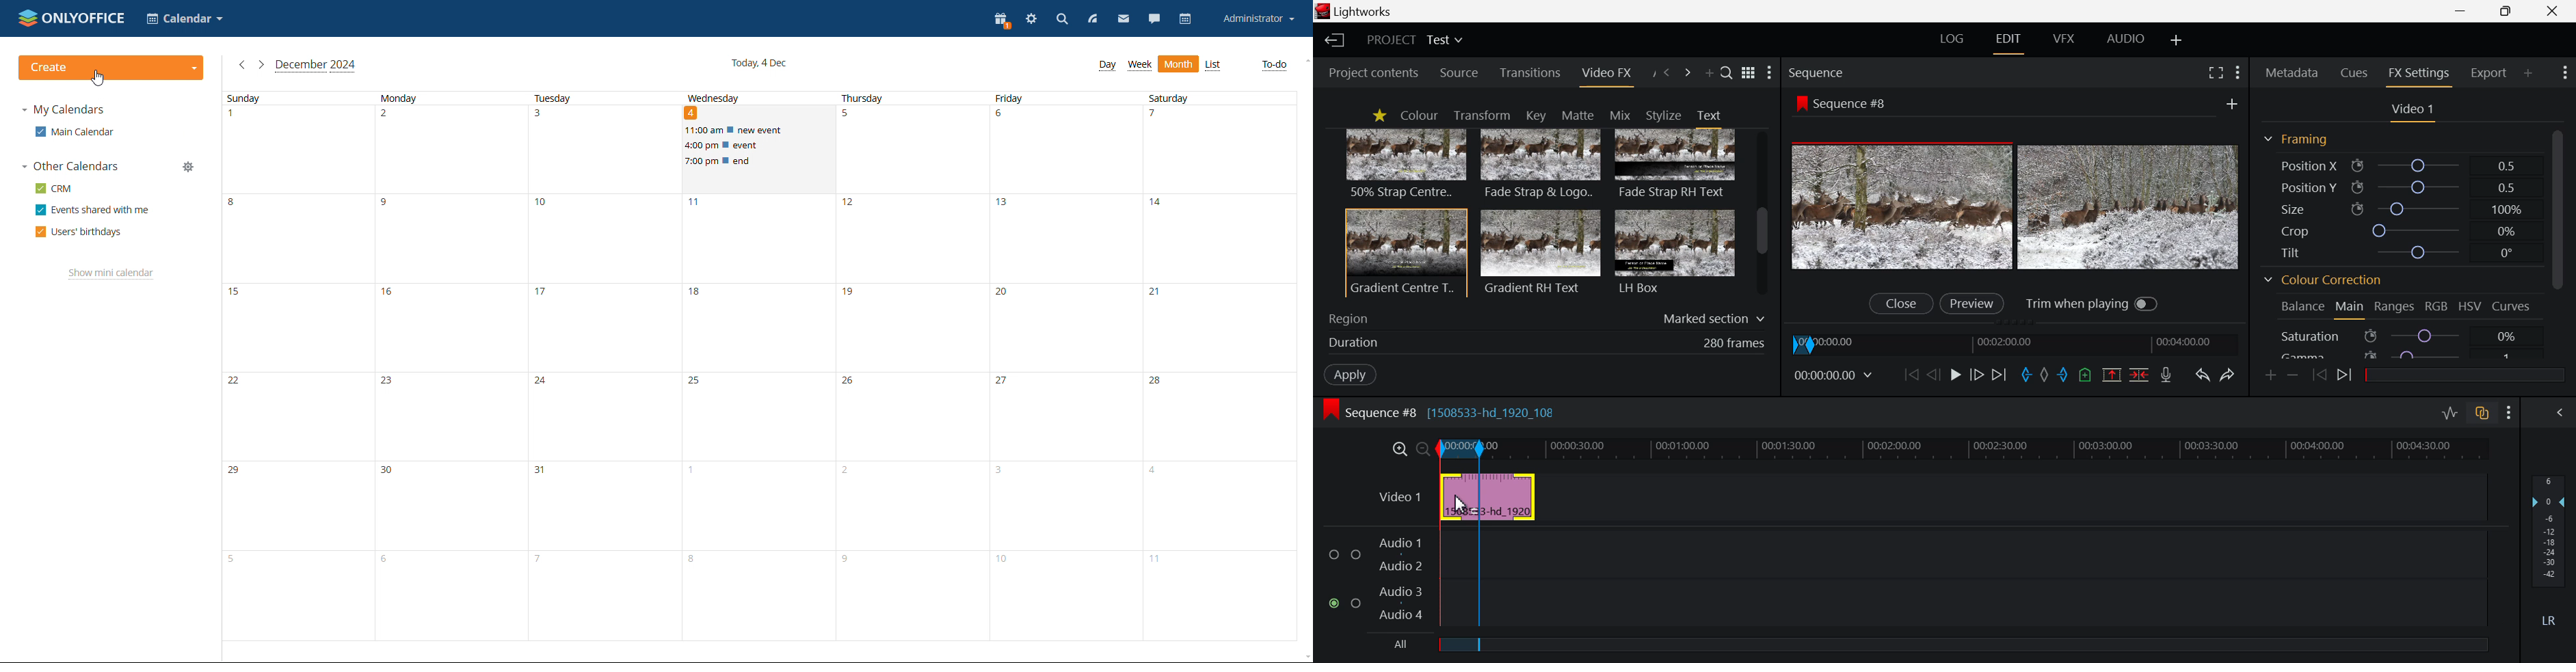 This screenshot has width=2576, height=672. I want to click on Decibel Level, so click(2549, 553).